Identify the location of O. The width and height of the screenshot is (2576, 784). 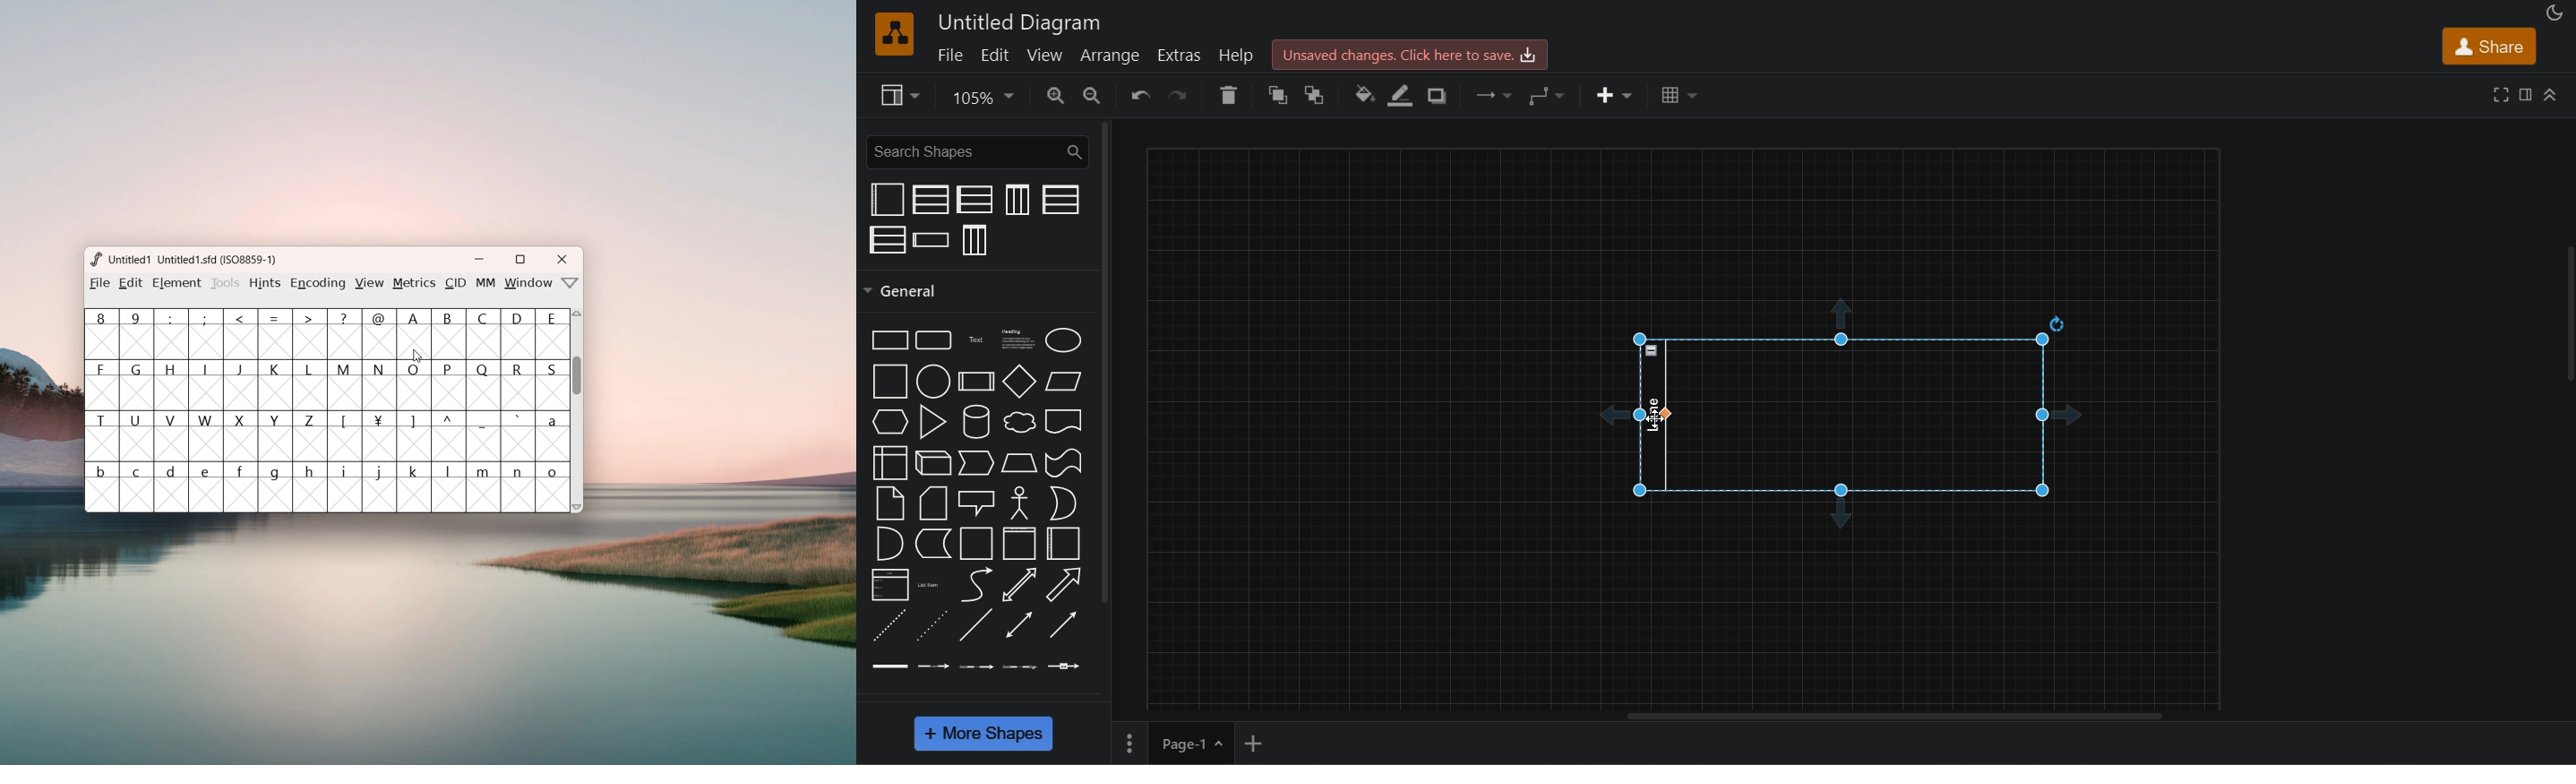
(415, 385).